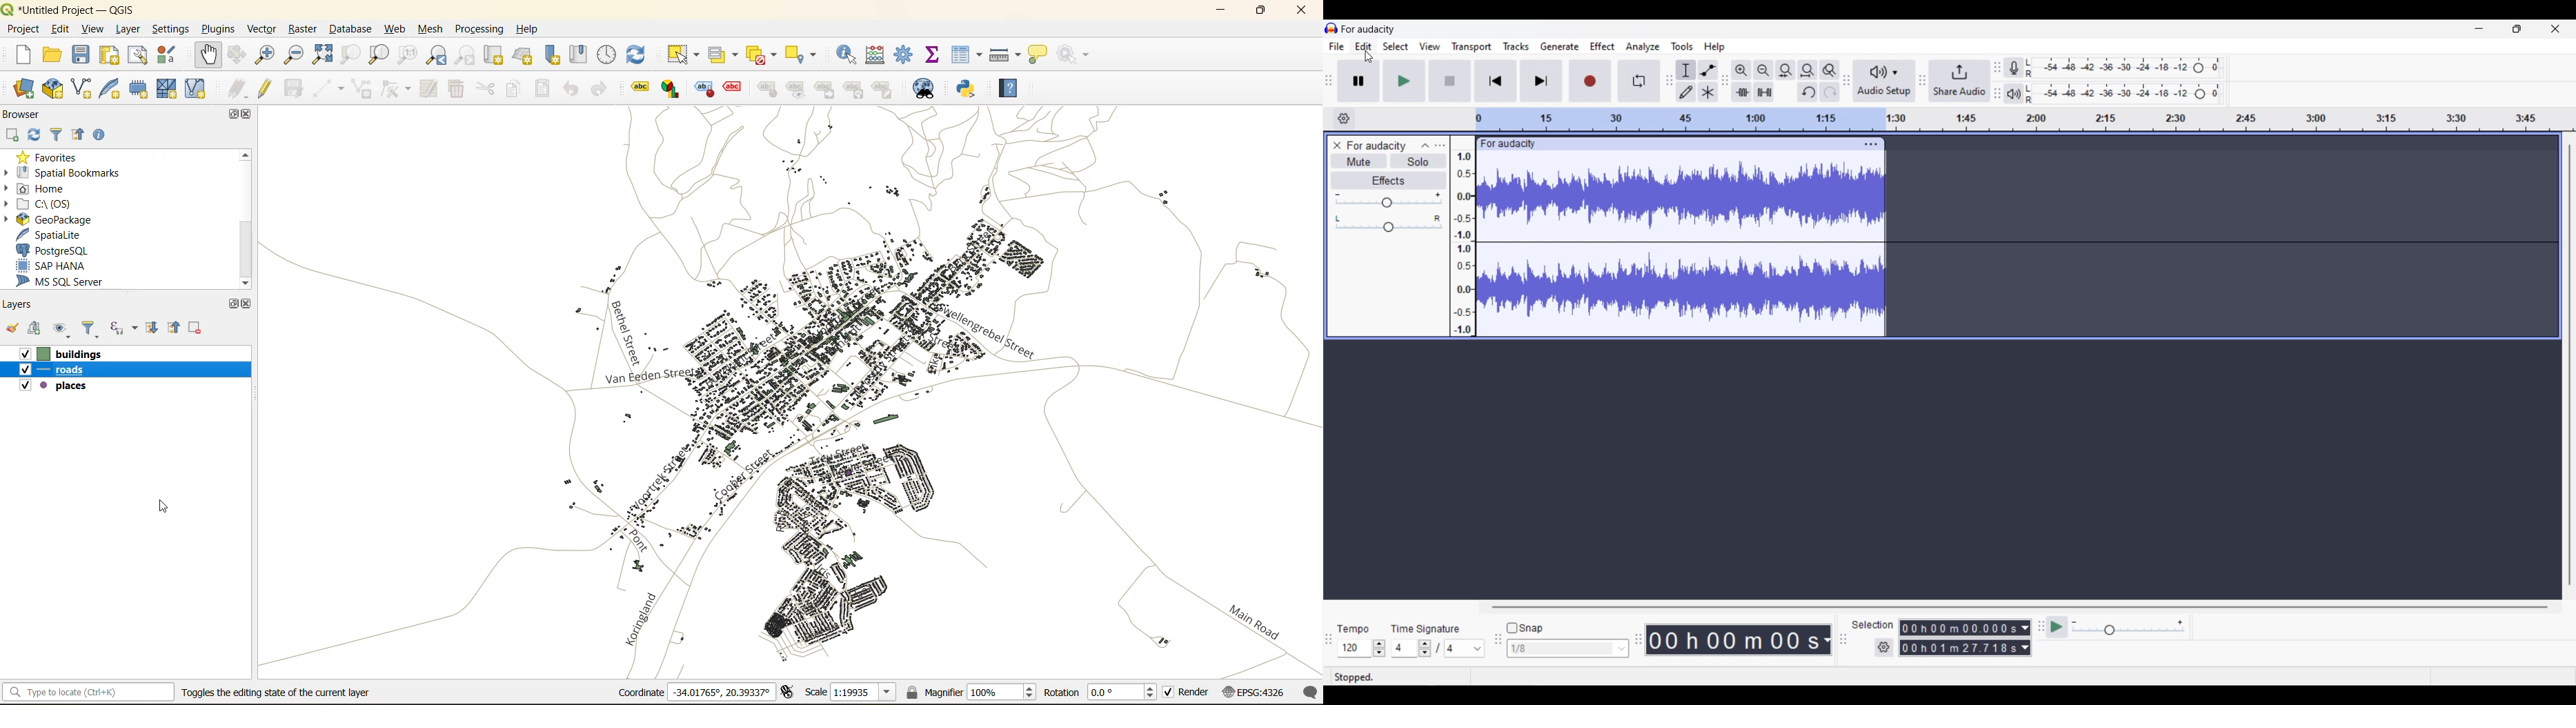 The height and width of the screenshot is (728, 2576). What do you see at coordinates (1418, 161) in the screenshot?
I see `Solo` at bounding box center [1418, 161].